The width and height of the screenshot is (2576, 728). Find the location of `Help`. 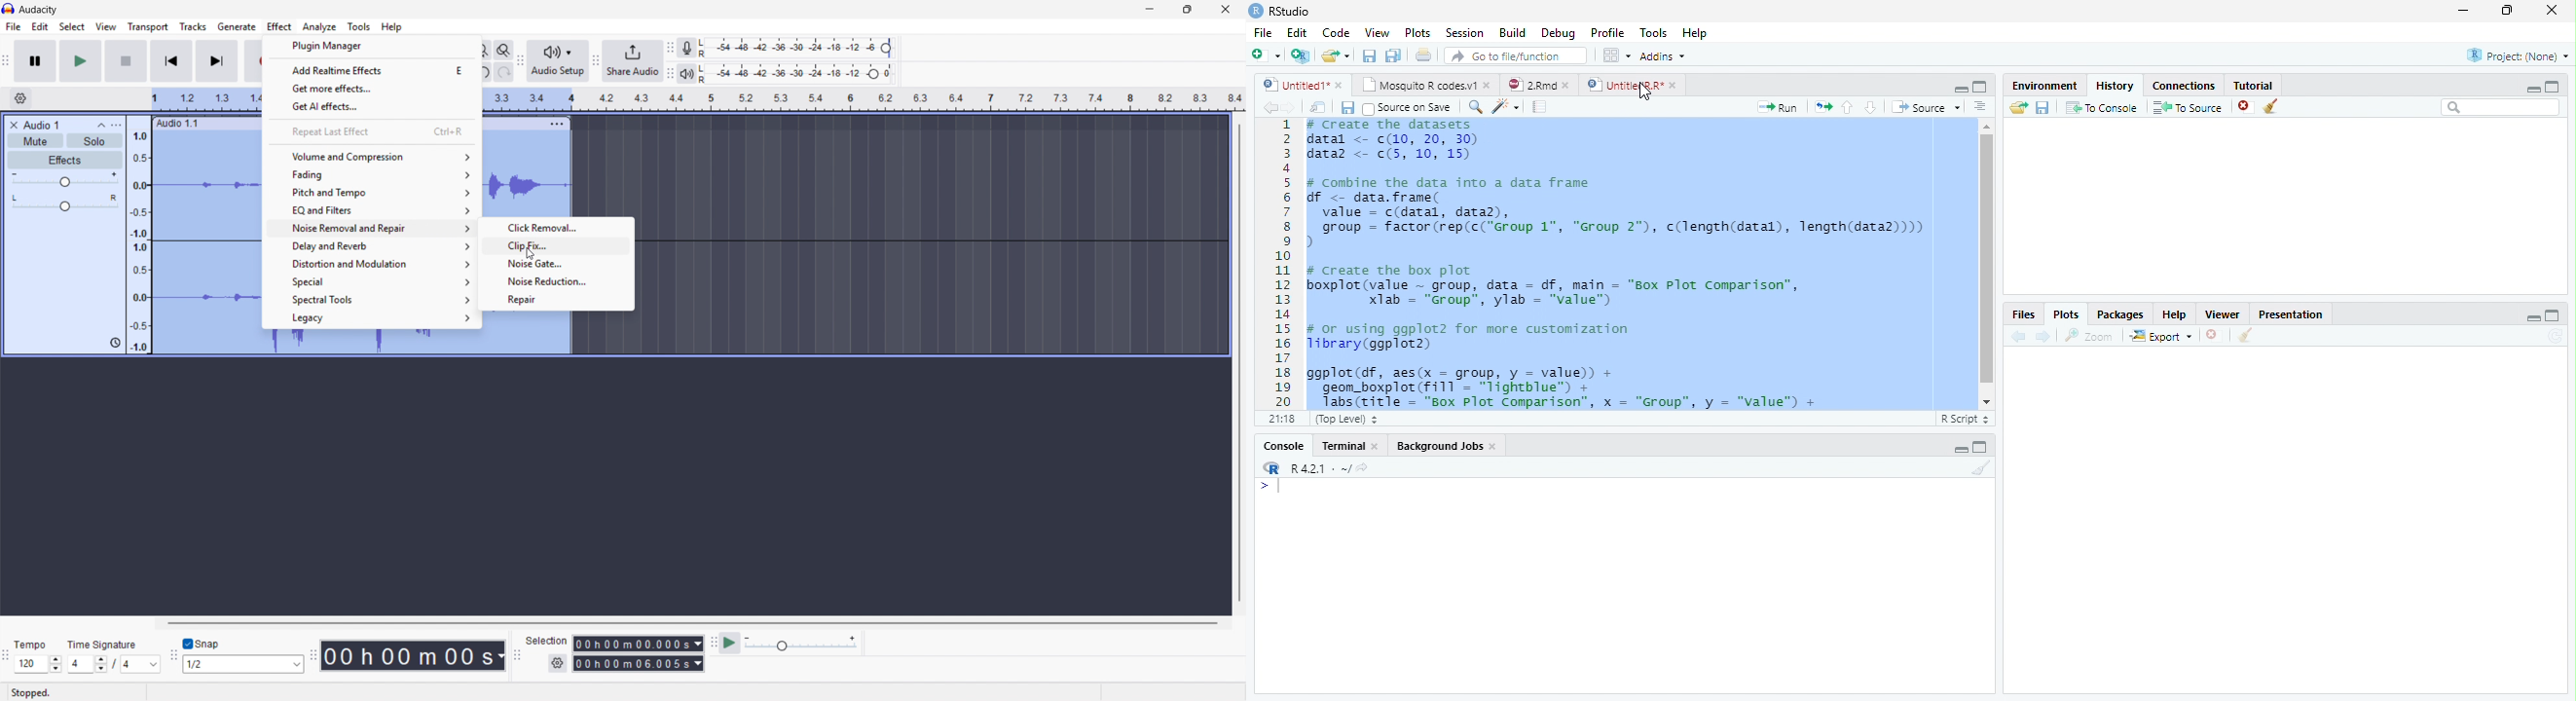

Help is located at coordinates (2175, 314).